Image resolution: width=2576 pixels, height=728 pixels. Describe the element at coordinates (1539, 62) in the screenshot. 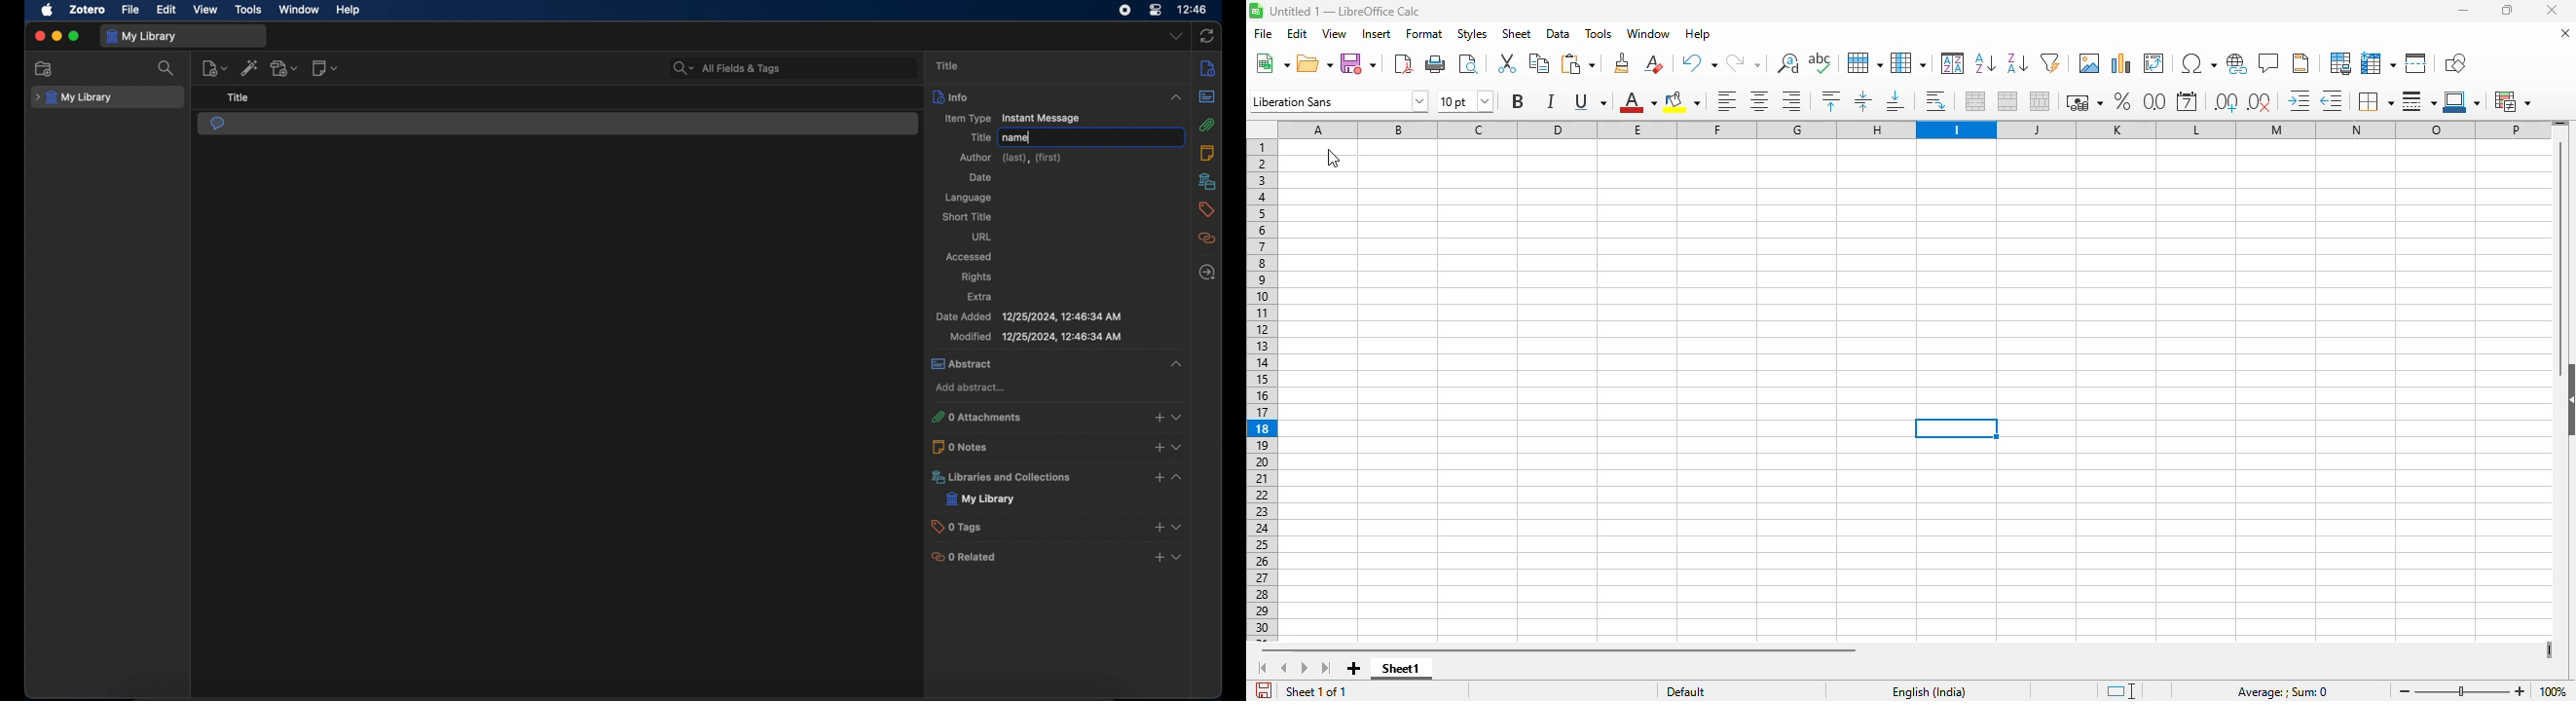

I see `copy` at that location.